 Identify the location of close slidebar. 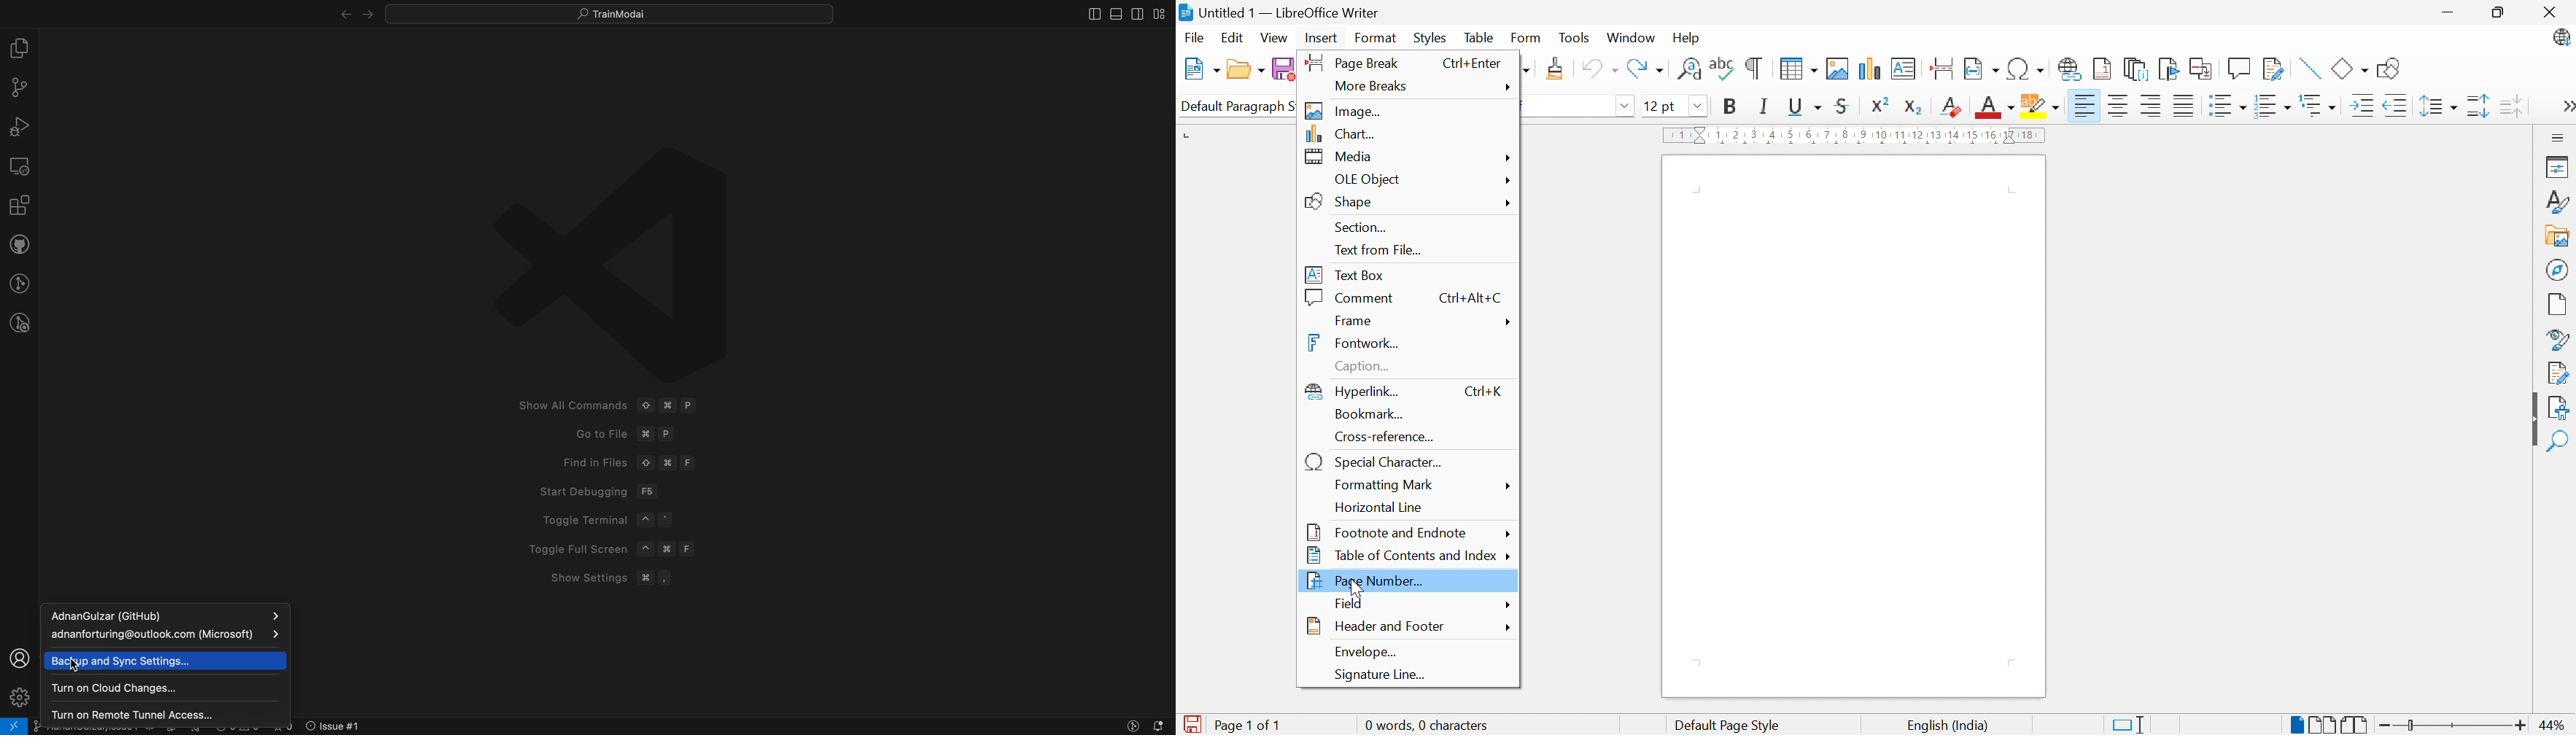
(1088, 16).